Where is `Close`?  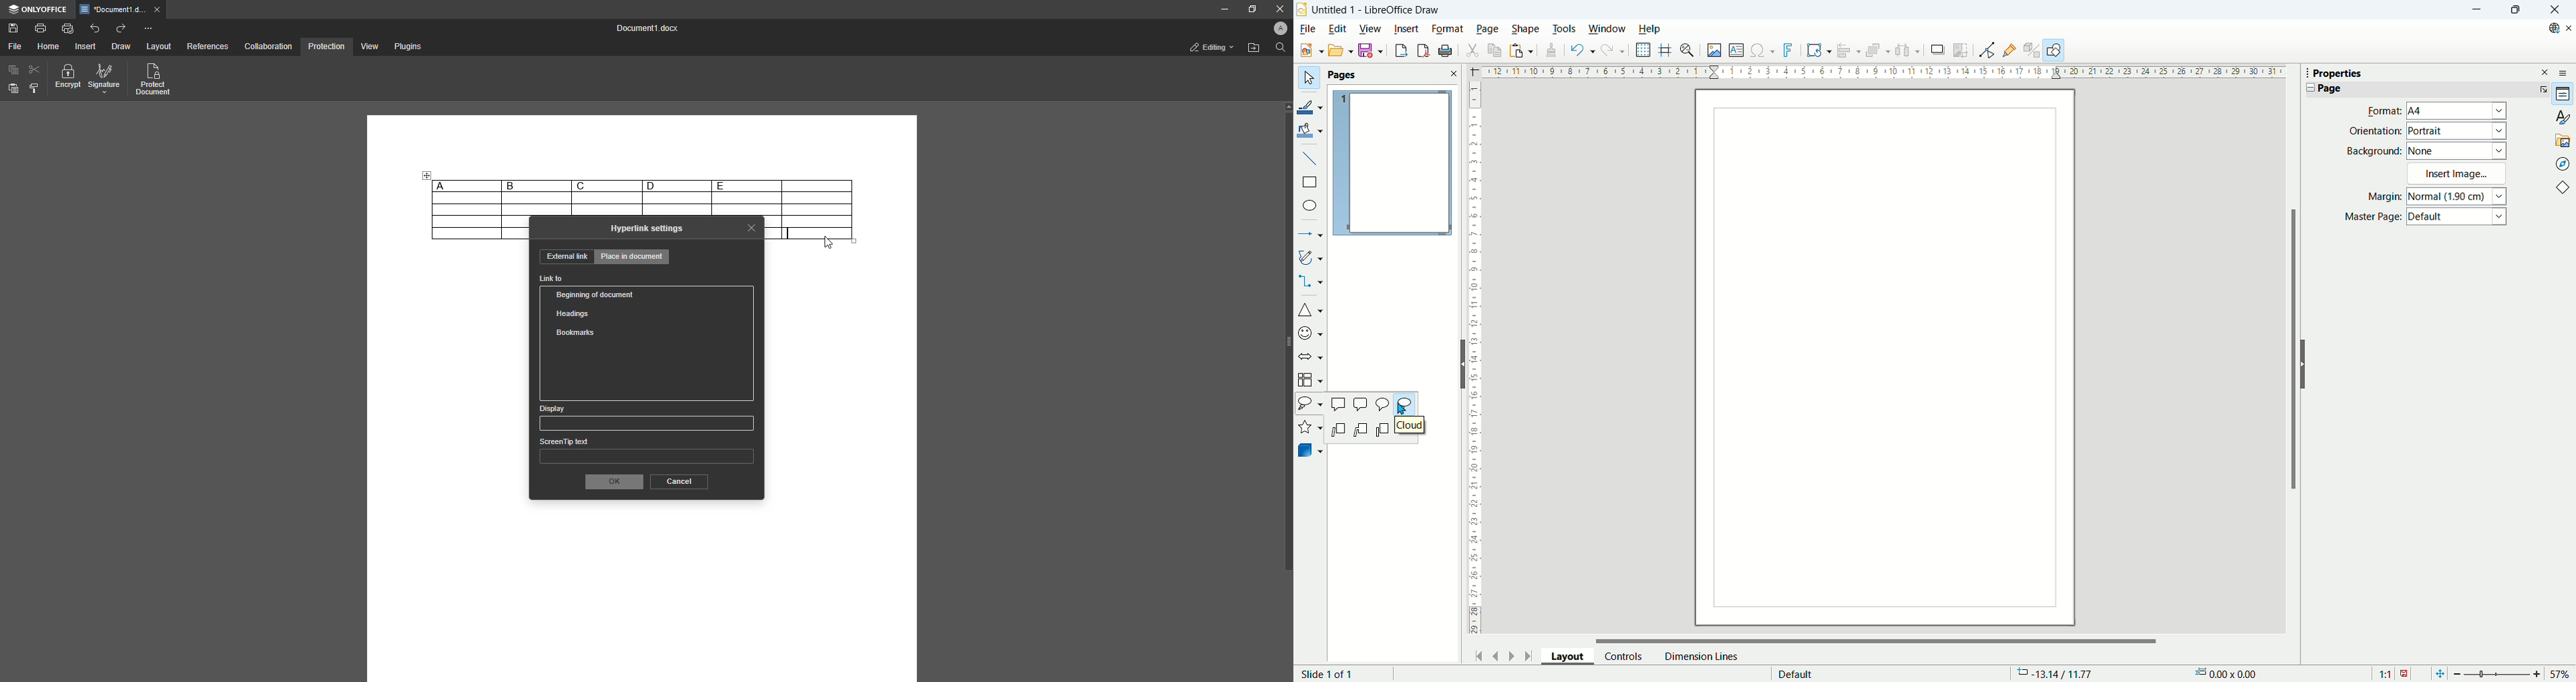 Close is located at coordinates (1277, 9).